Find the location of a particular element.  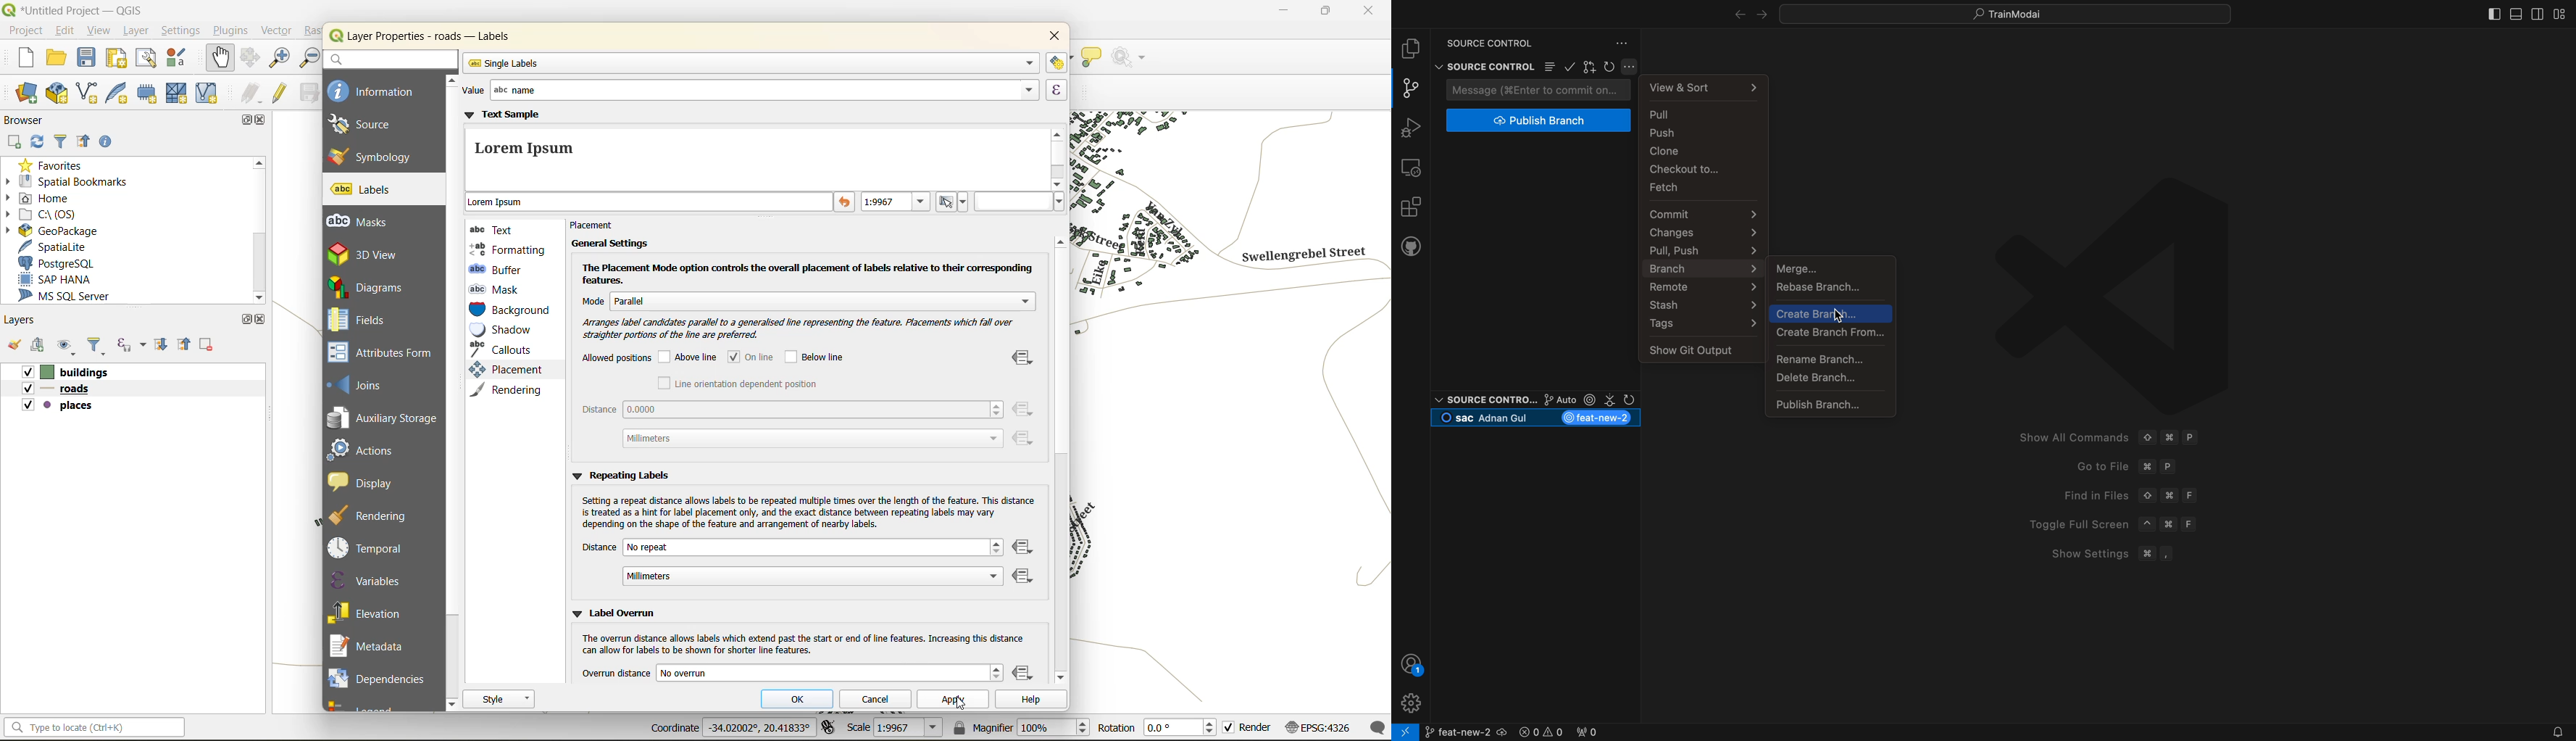

Show All Commands is located at coordinates (2070, 438).